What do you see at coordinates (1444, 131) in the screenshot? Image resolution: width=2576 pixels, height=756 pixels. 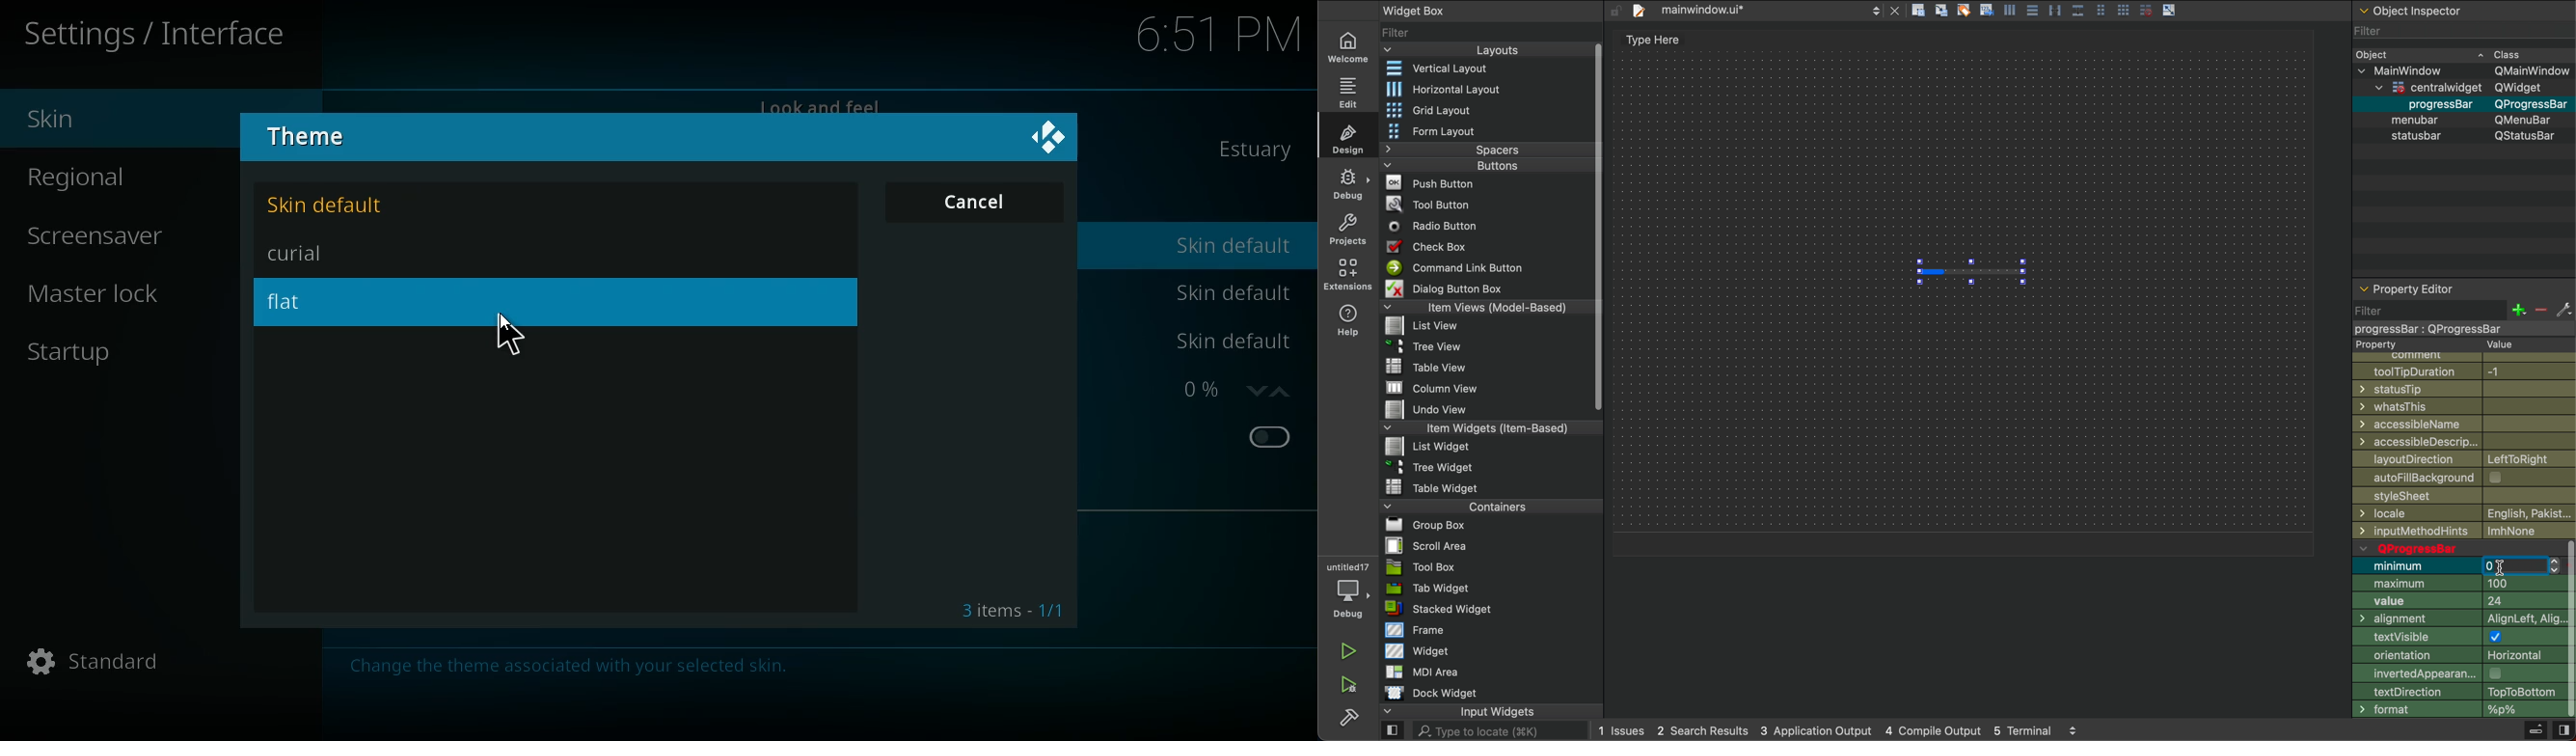 I see `Form Layout` at bounding box center [1444, 131].